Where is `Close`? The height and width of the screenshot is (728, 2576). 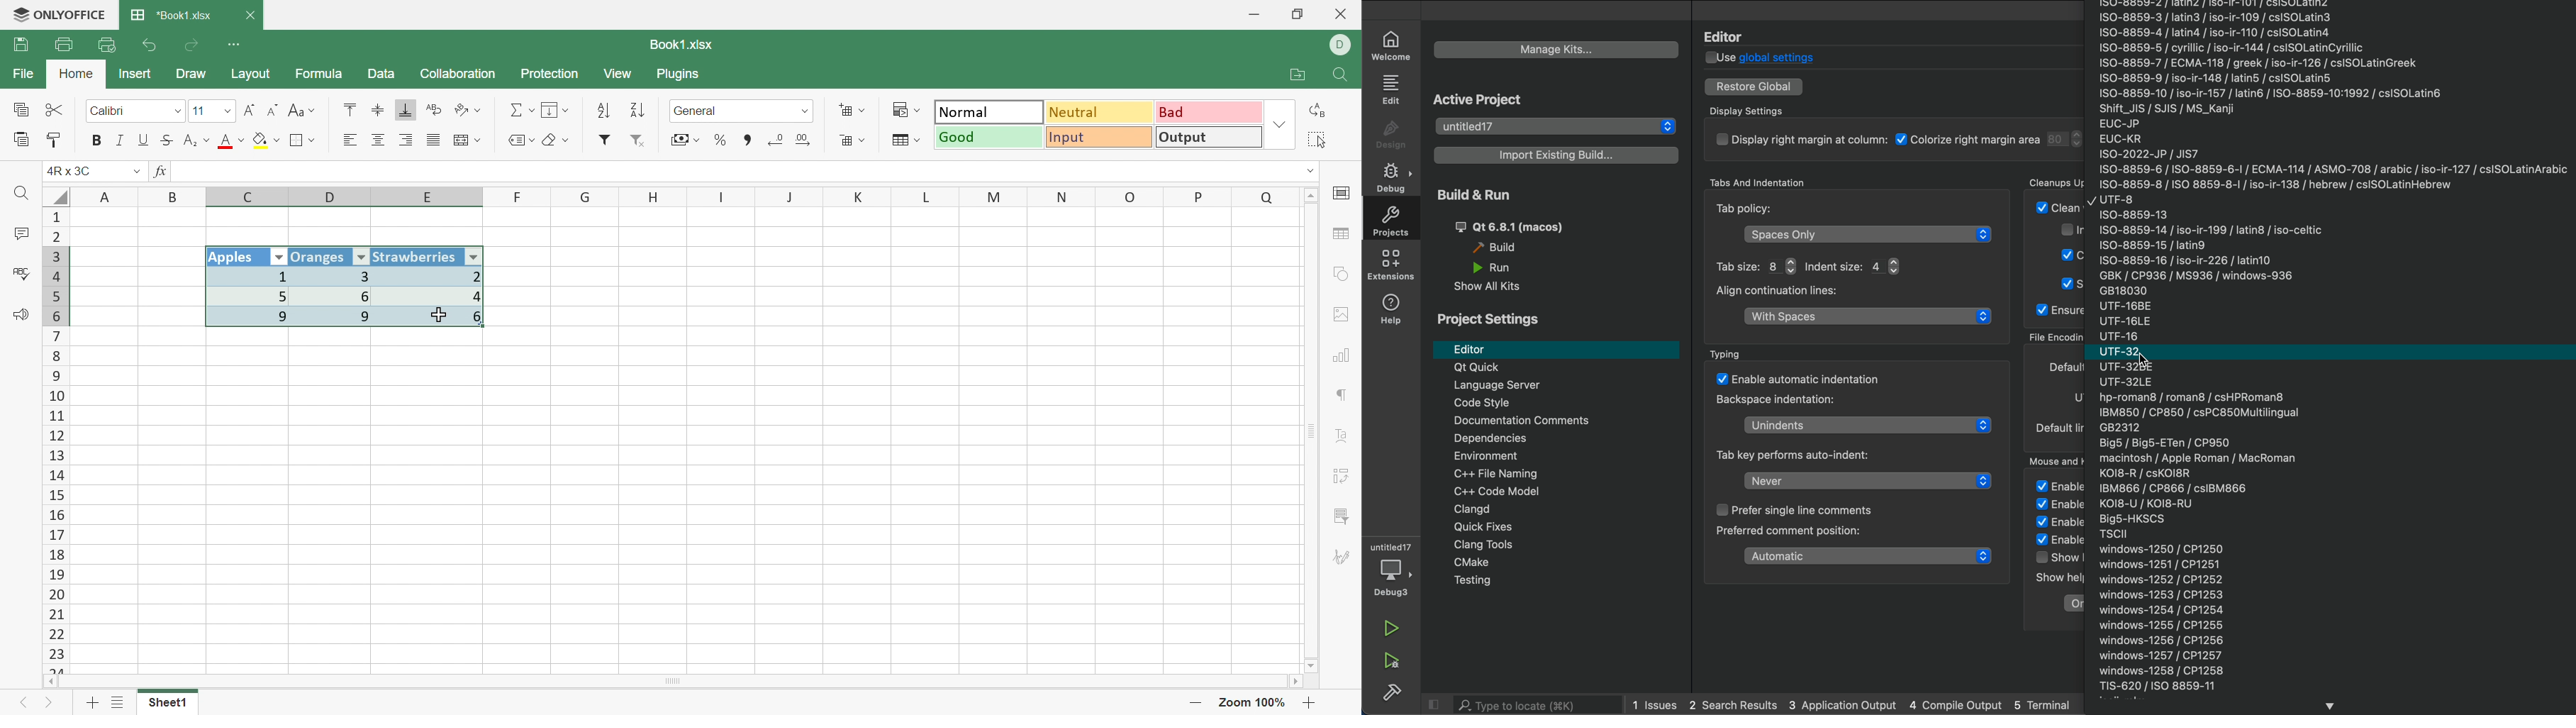
Close is located at coordinates (1342, 15).